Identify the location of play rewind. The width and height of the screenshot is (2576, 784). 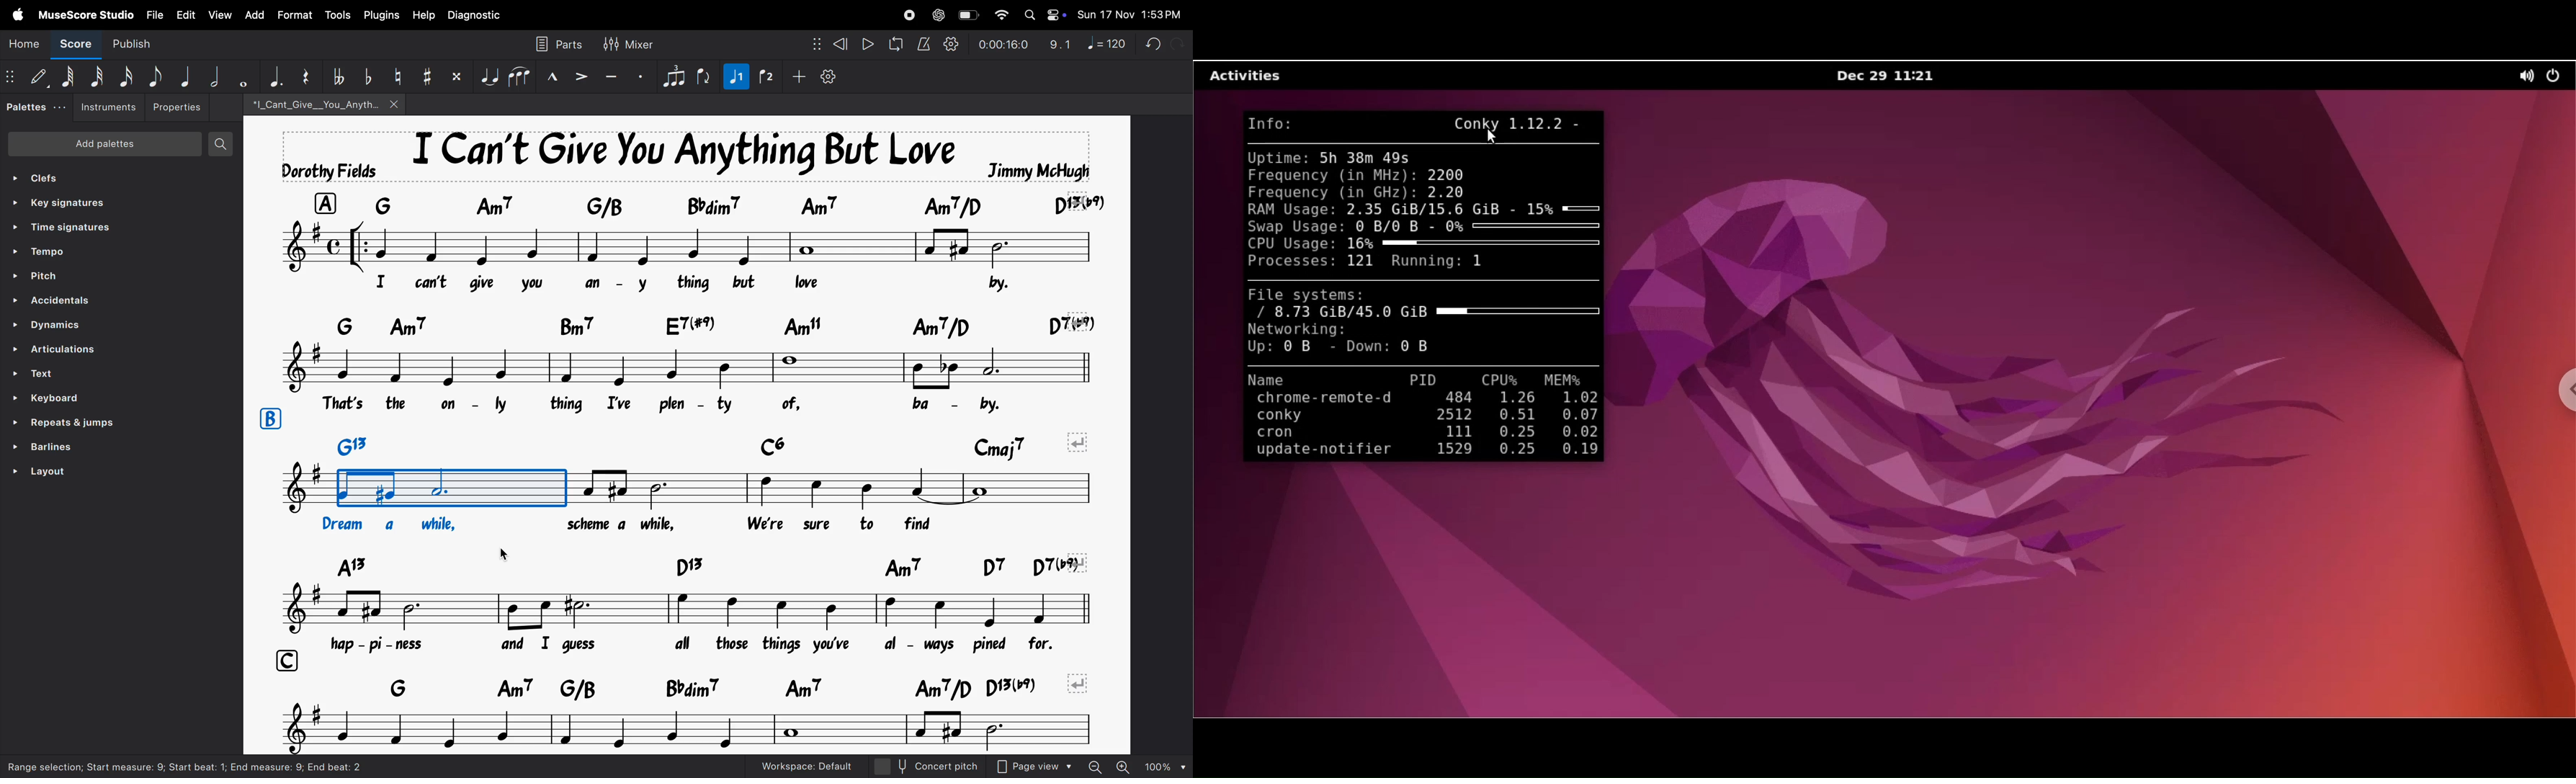
(867, 44).